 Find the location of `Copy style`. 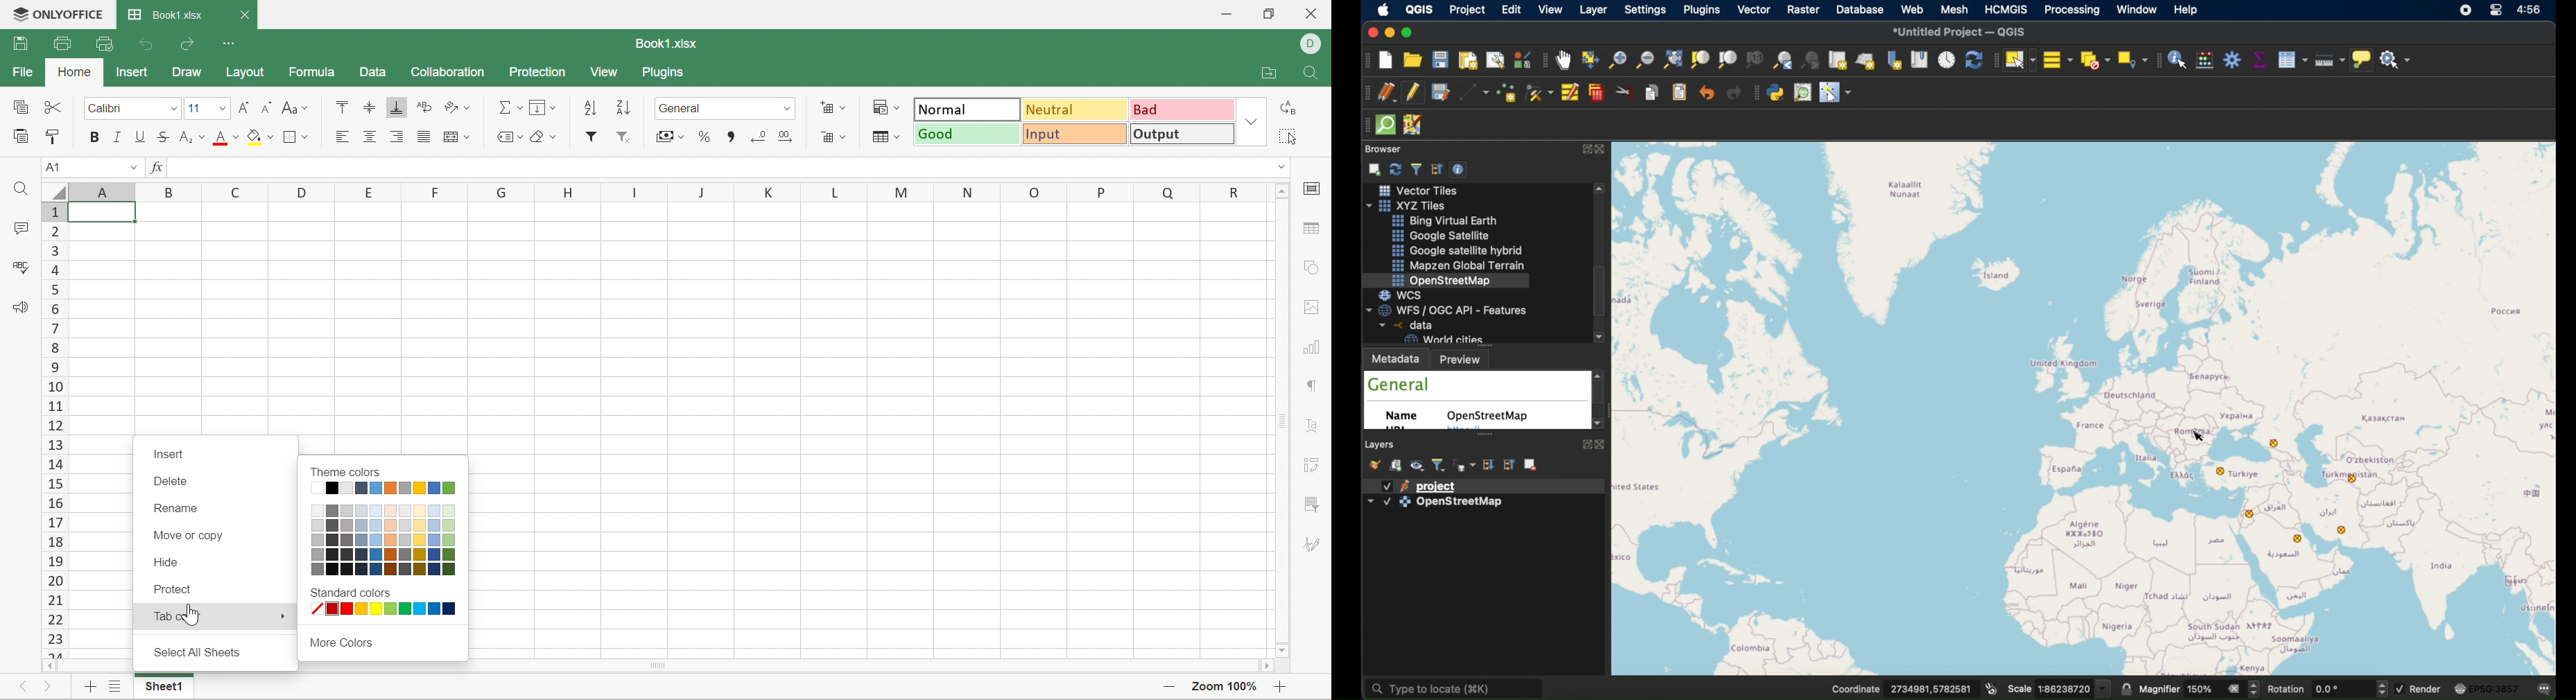

Copy style is located at coordinates (53, 136).